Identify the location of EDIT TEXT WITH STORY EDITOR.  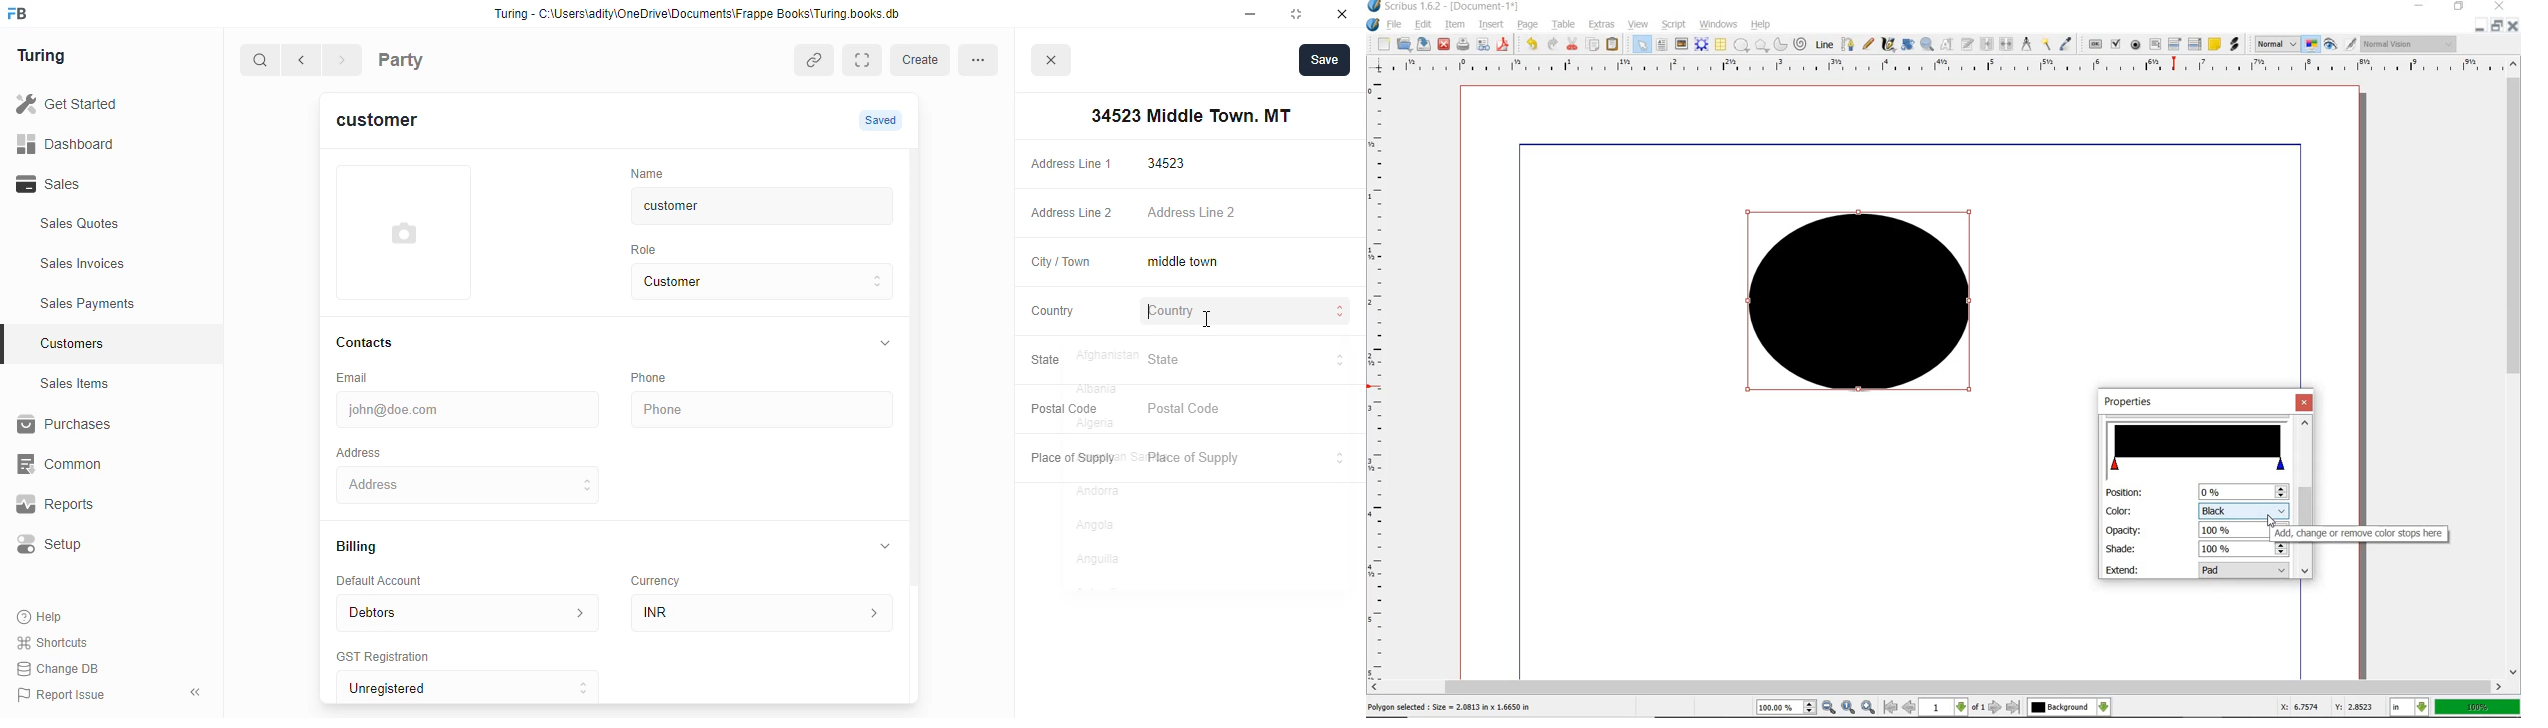
(1968, 44).